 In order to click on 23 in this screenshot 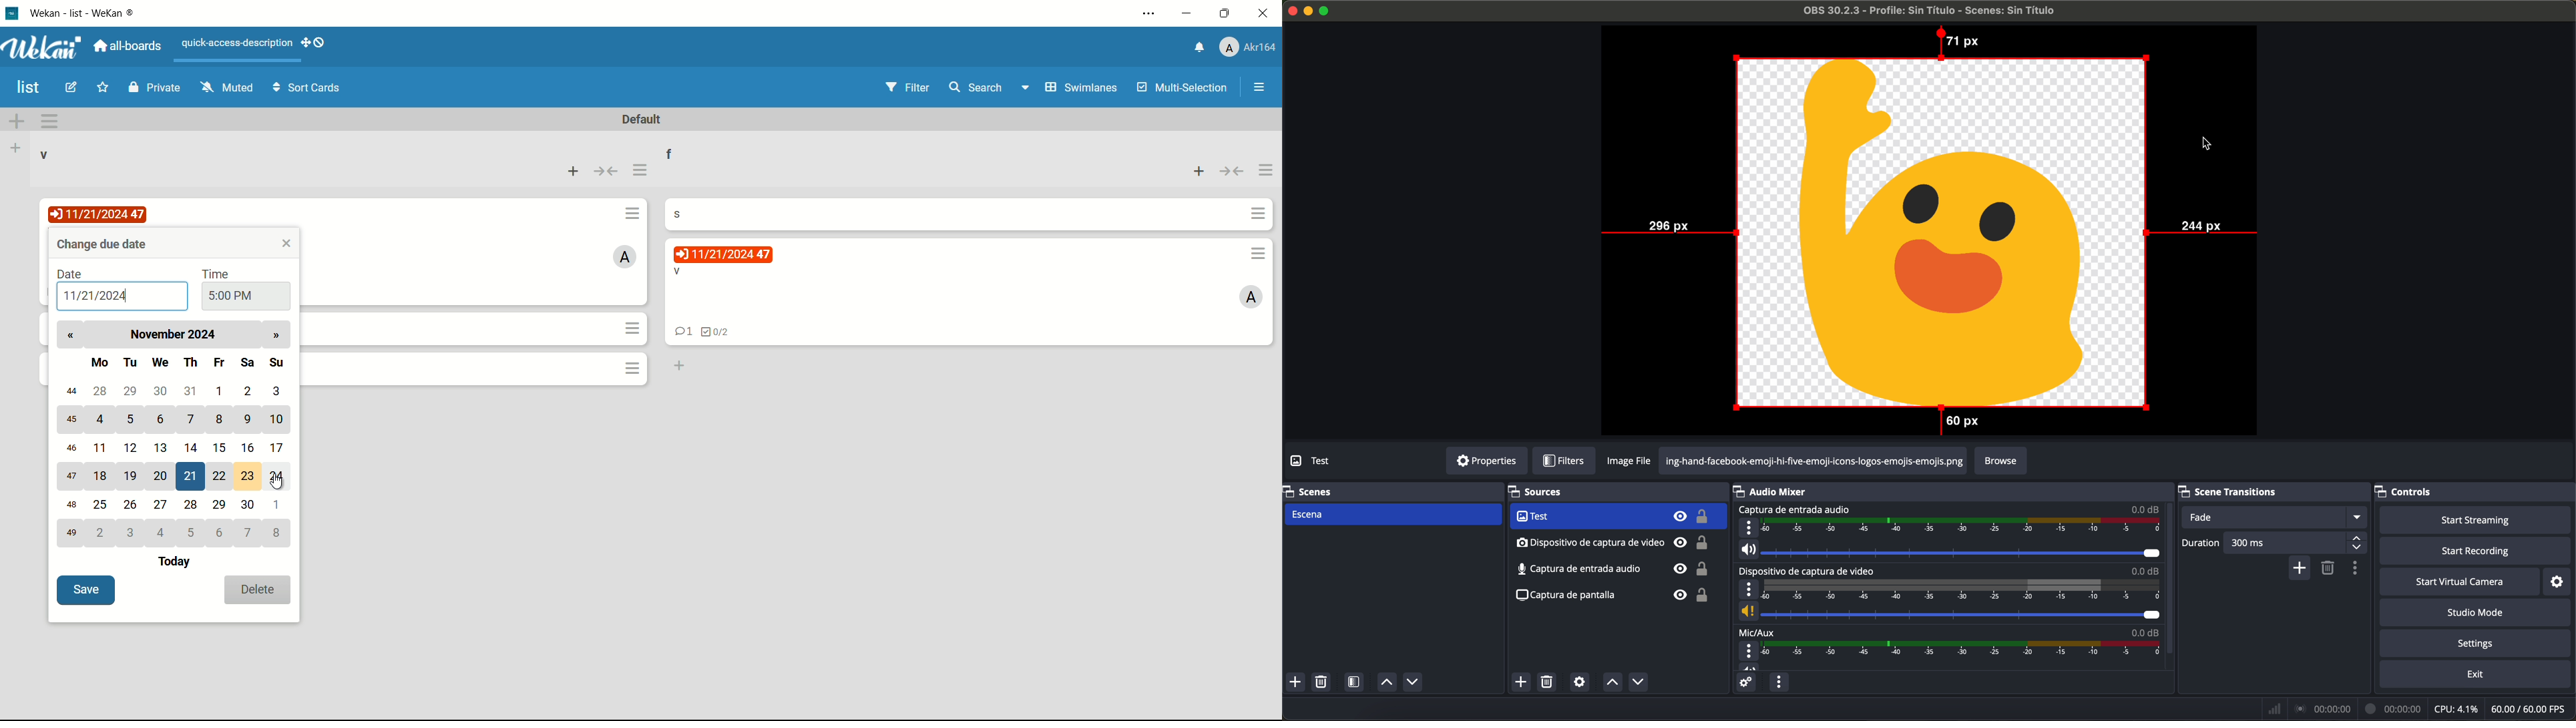, I will do `click(249, 476)`.